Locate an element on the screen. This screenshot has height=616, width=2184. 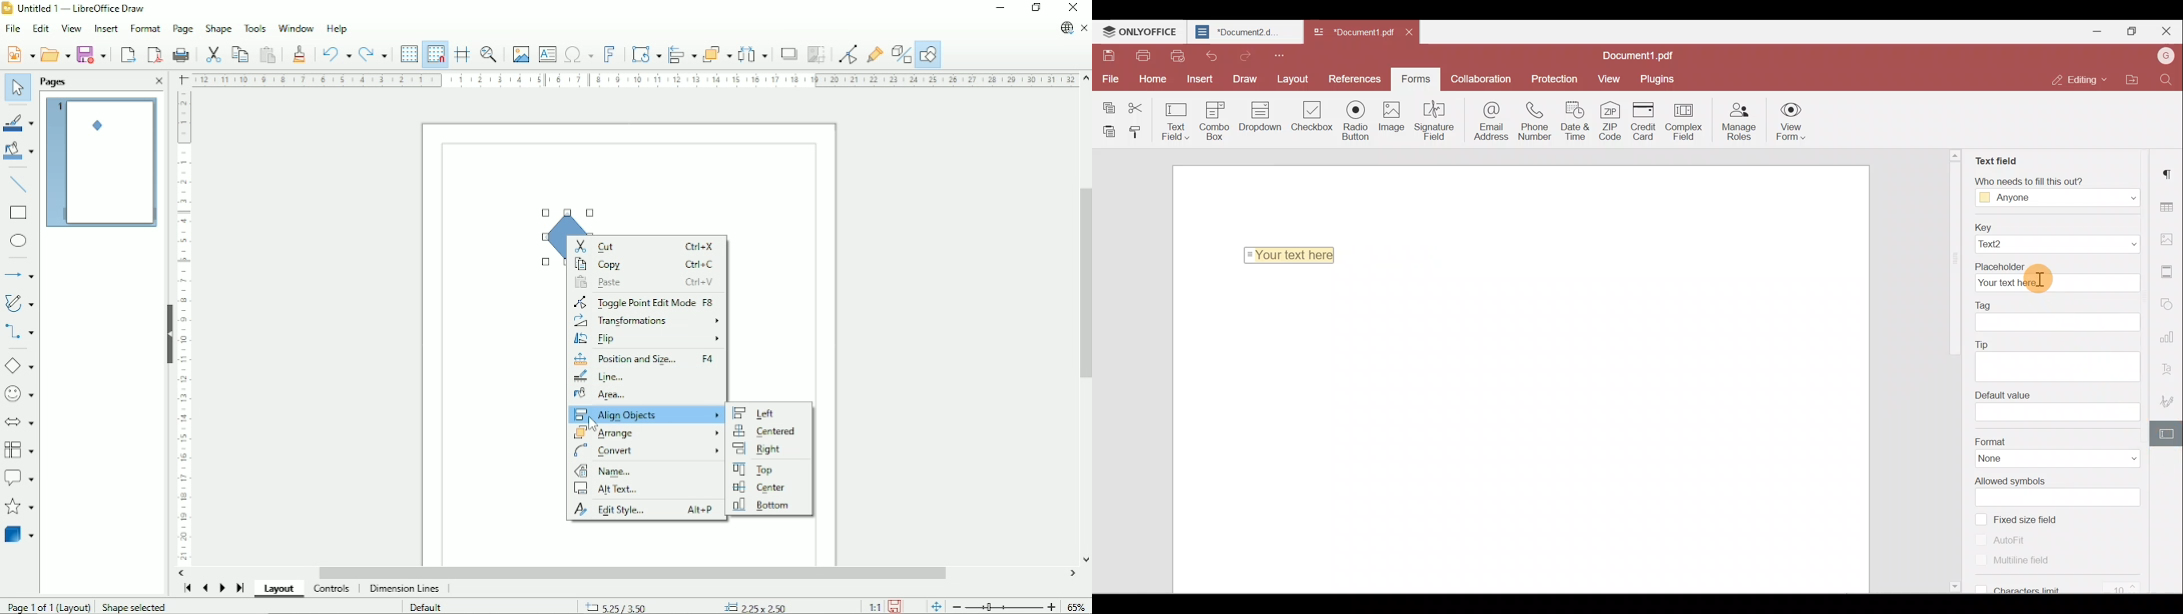
Allowed symbols is located at coordinates (2011, 480).